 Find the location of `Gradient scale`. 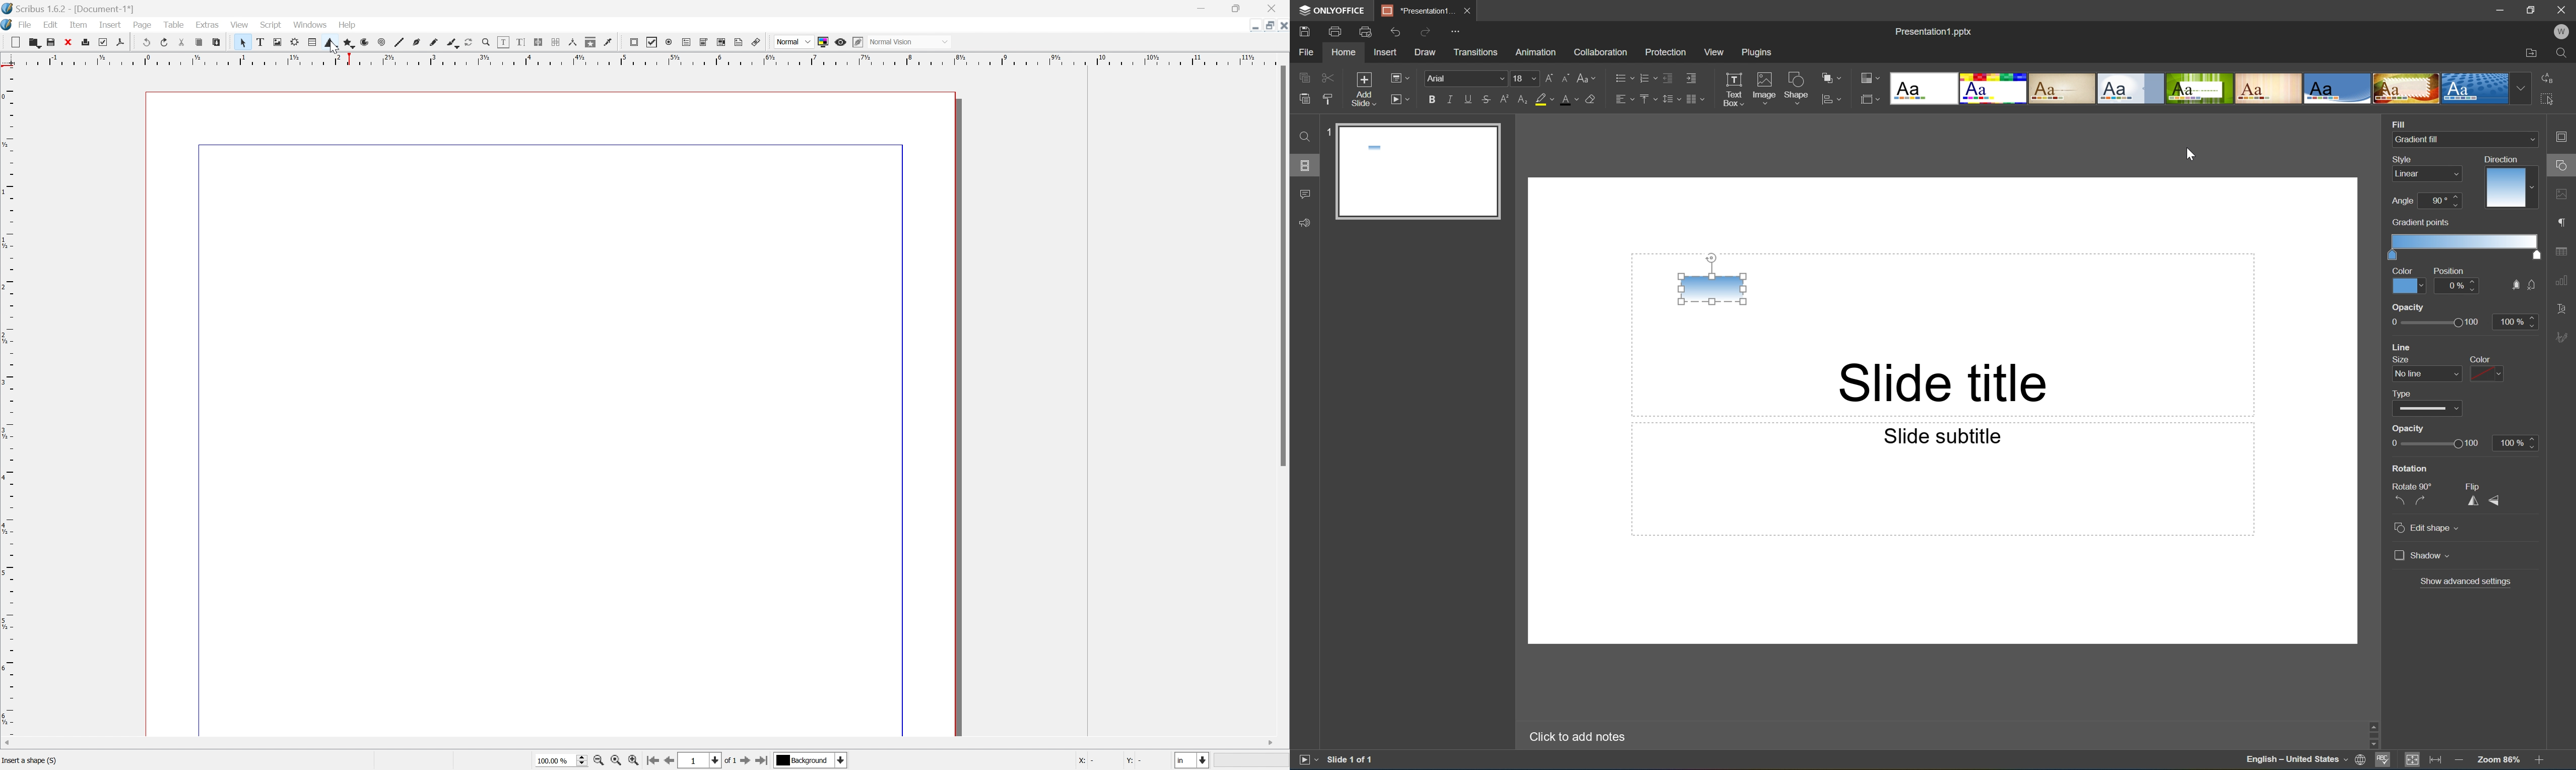

Gradient scale is located at coordinates (2467, 241).